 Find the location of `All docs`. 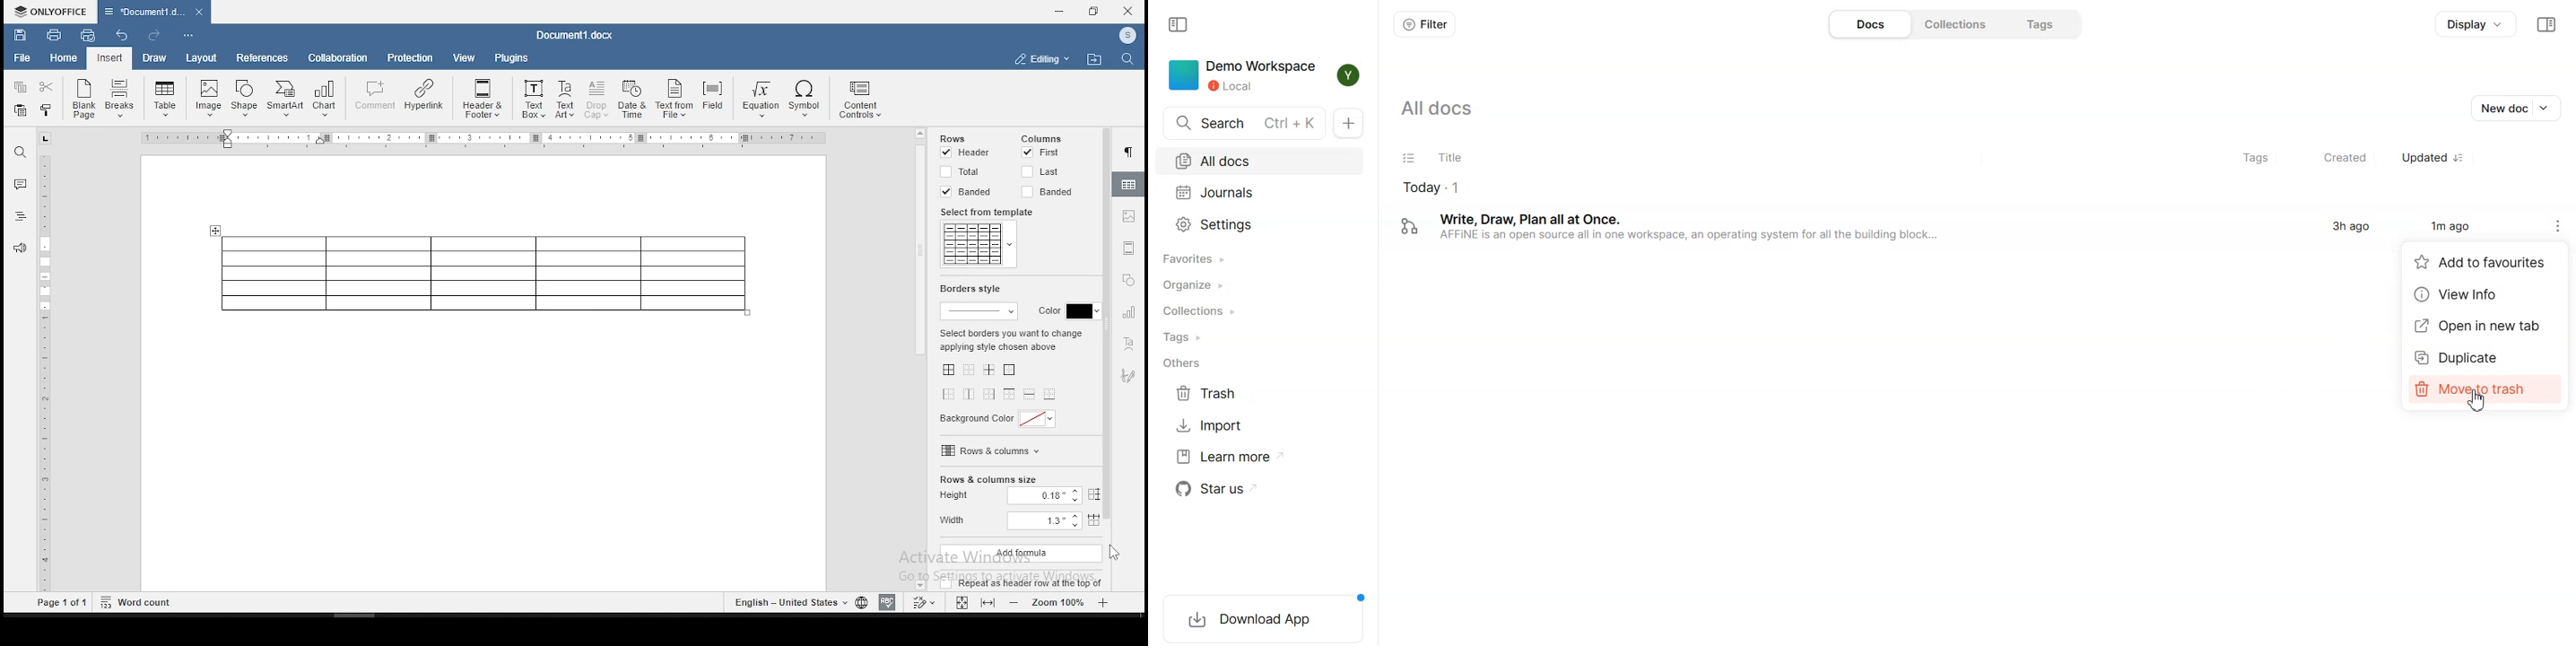

All docs is located at coordinates (1444, 106).